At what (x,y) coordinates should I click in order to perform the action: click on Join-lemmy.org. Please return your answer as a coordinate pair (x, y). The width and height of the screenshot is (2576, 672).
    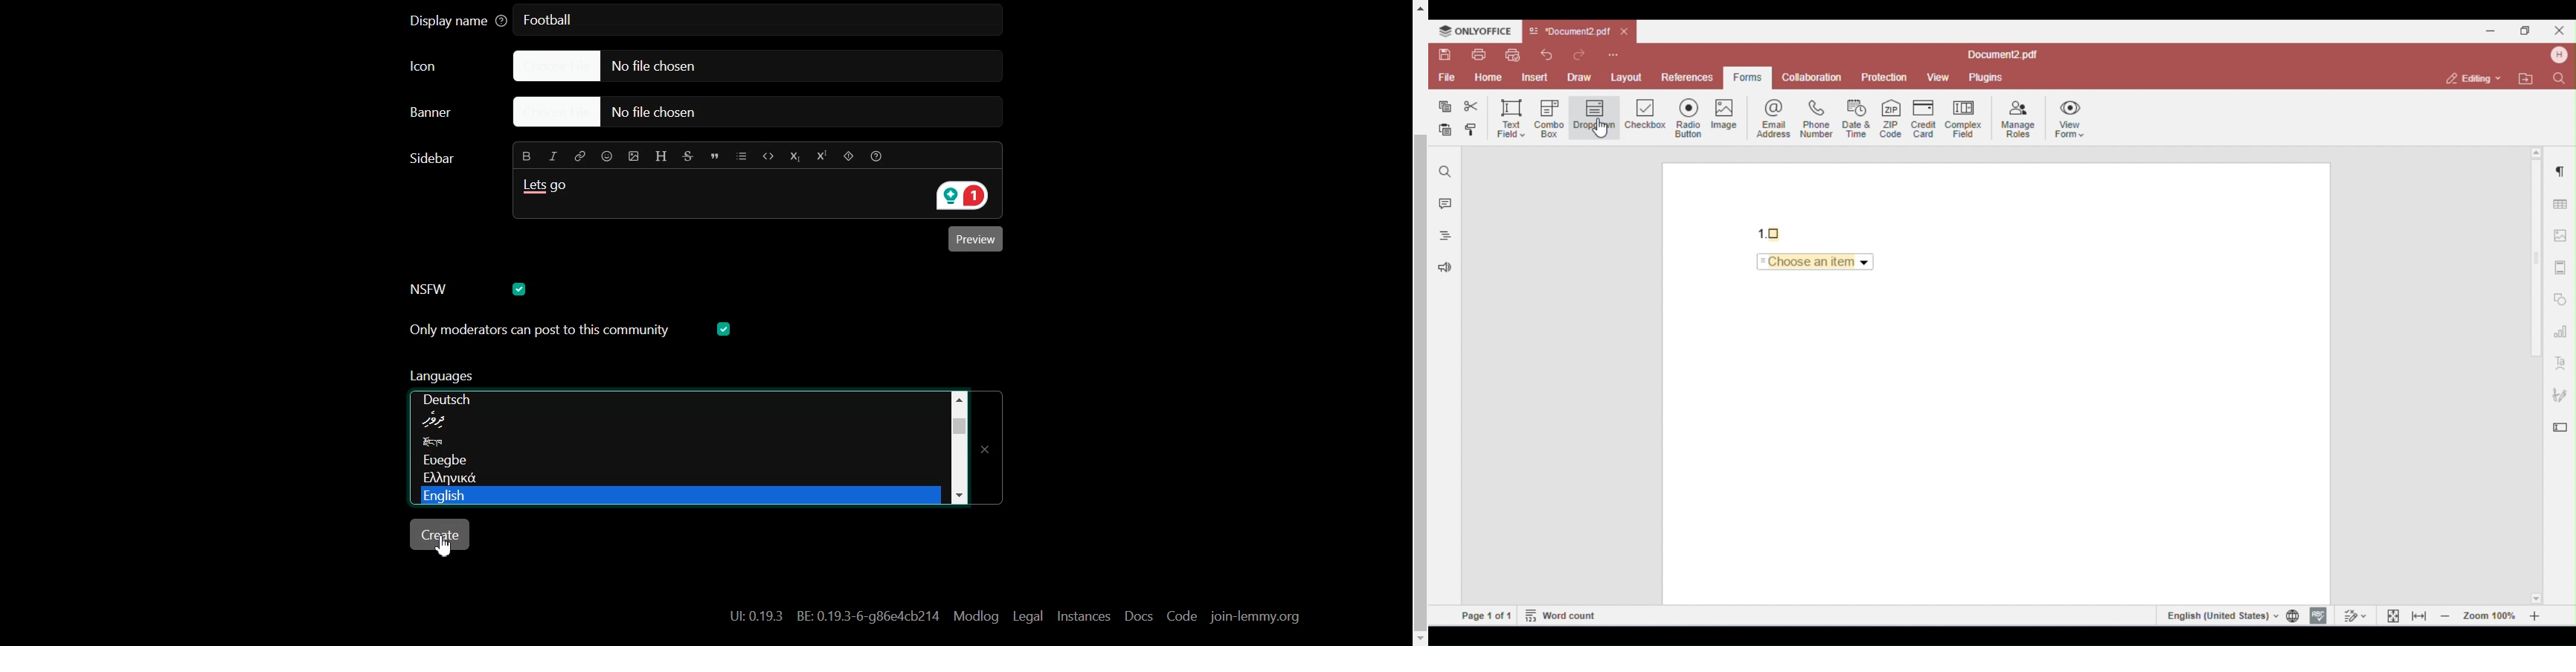
    Looking at the image, I should click on (1253, 617).